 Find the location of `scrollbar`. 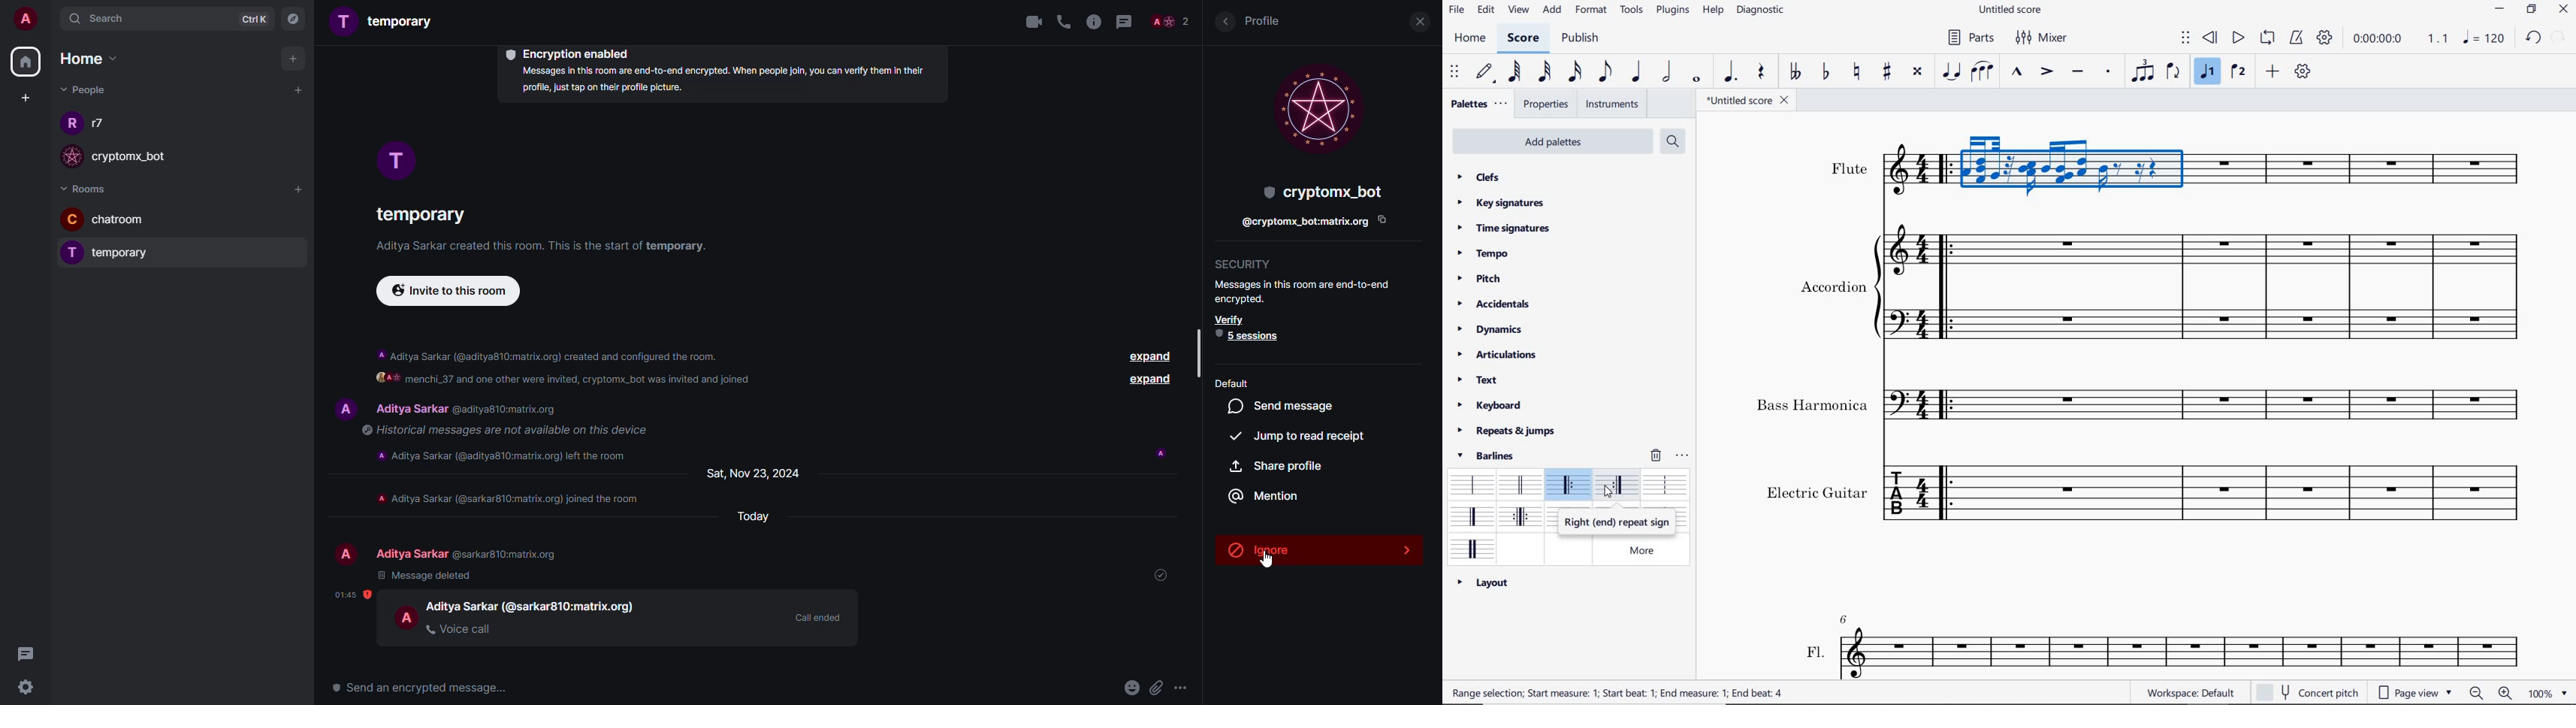

scrollbar is located at coordinates (1200, 350).